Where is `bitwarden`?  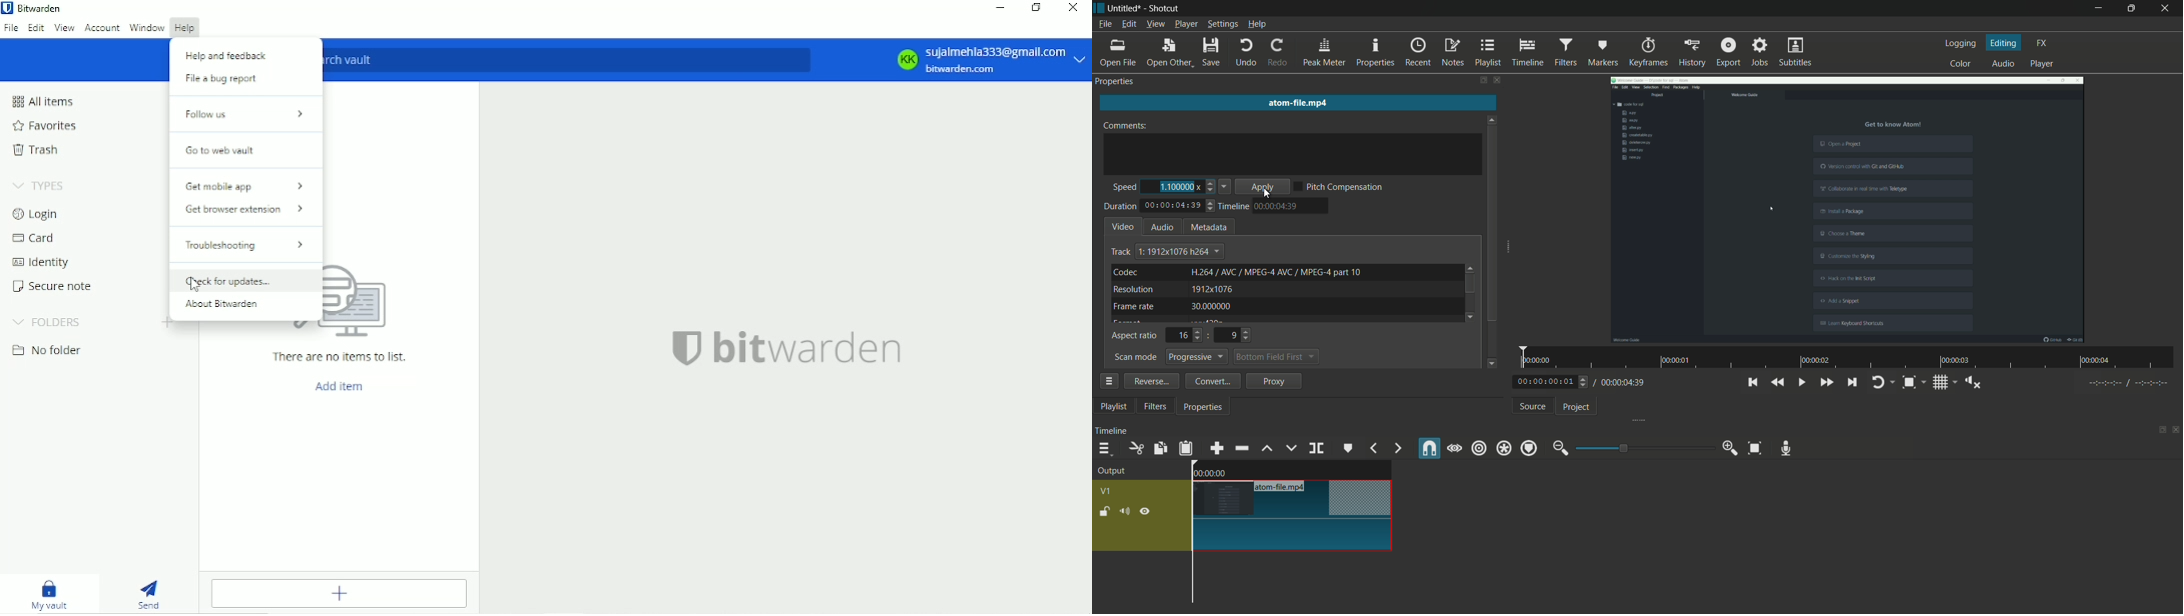 bitwarden is located at coordinates (812, 349).